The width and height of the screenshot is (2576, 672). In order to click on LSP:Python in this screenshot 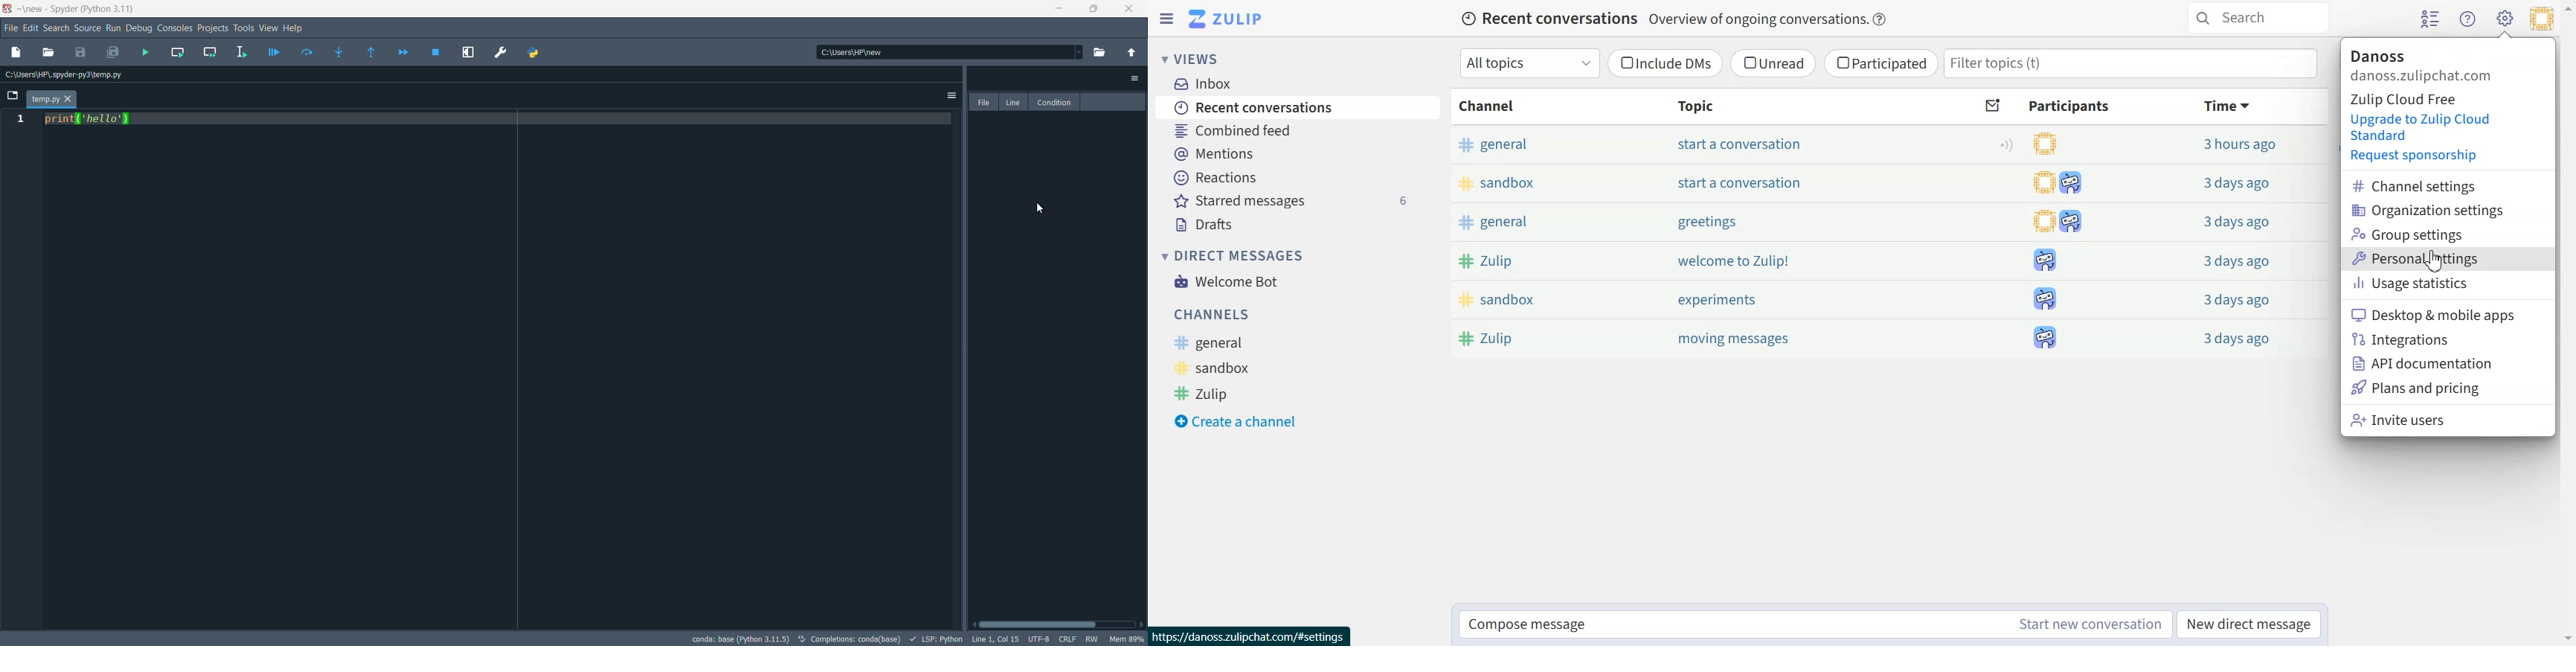, I will do `click(934, 639)`.